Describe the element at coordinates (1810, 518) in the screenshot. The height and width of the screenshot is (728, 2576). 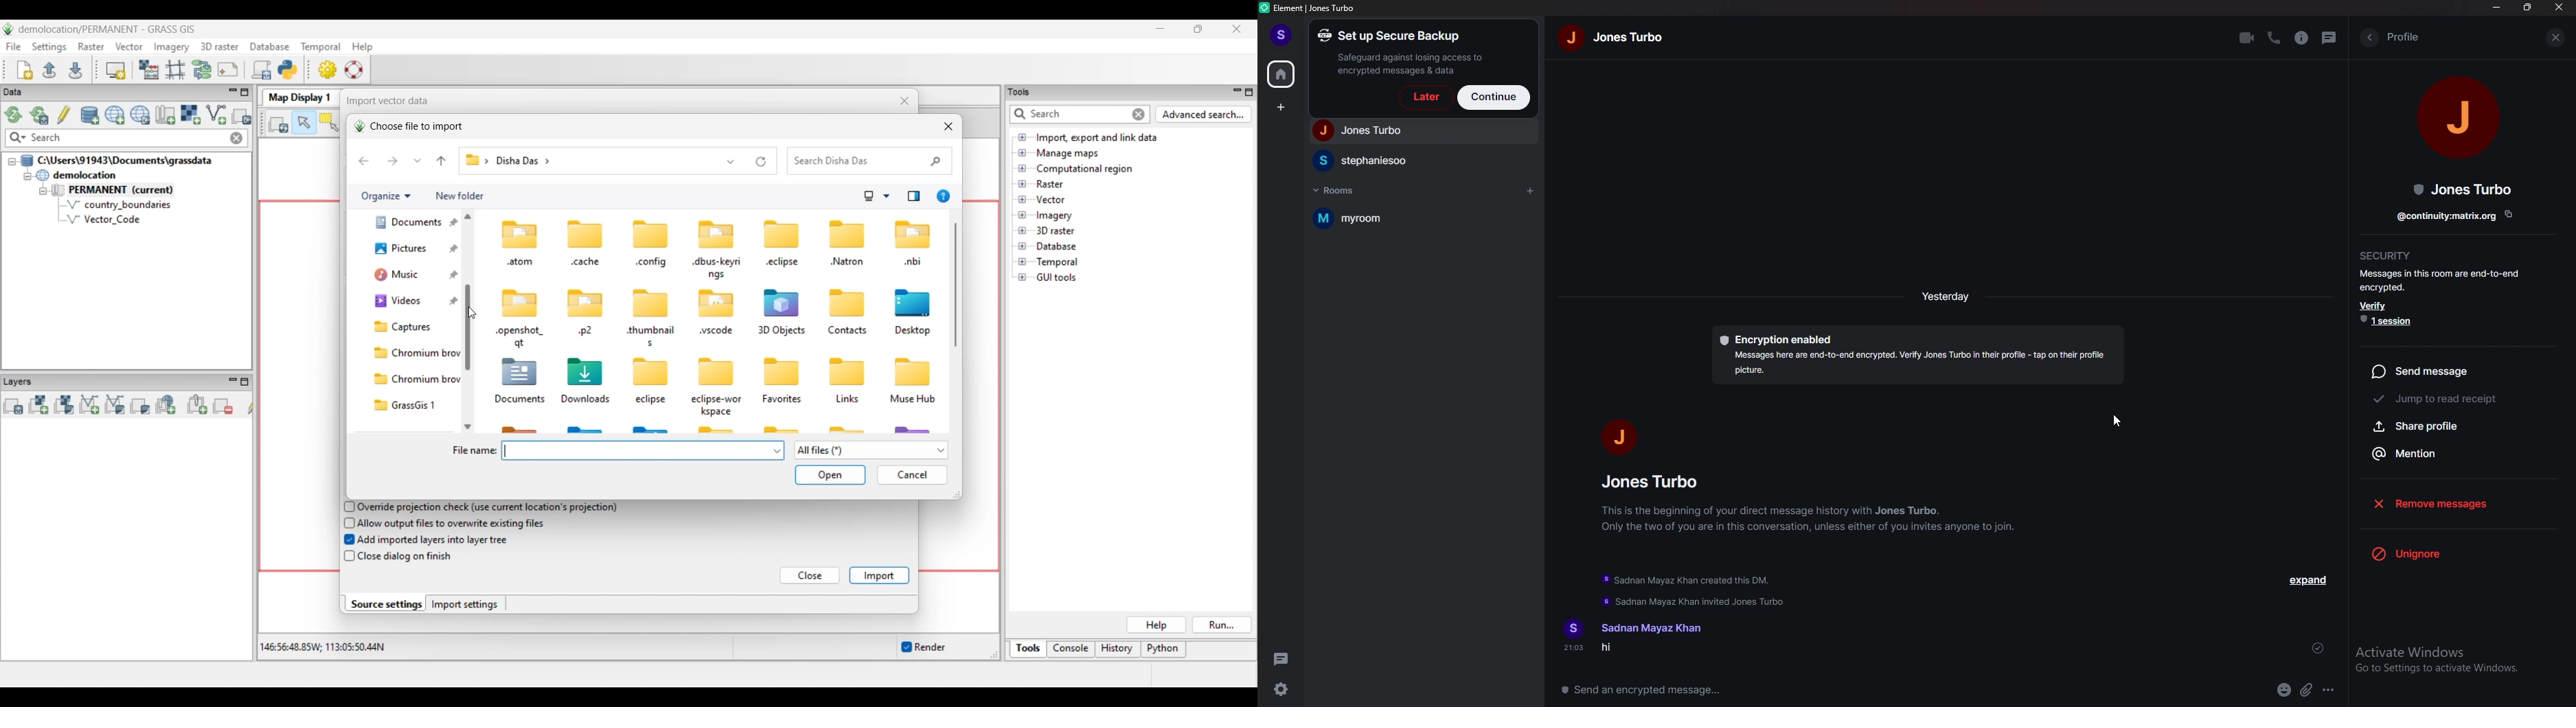
I see `info` at that location.